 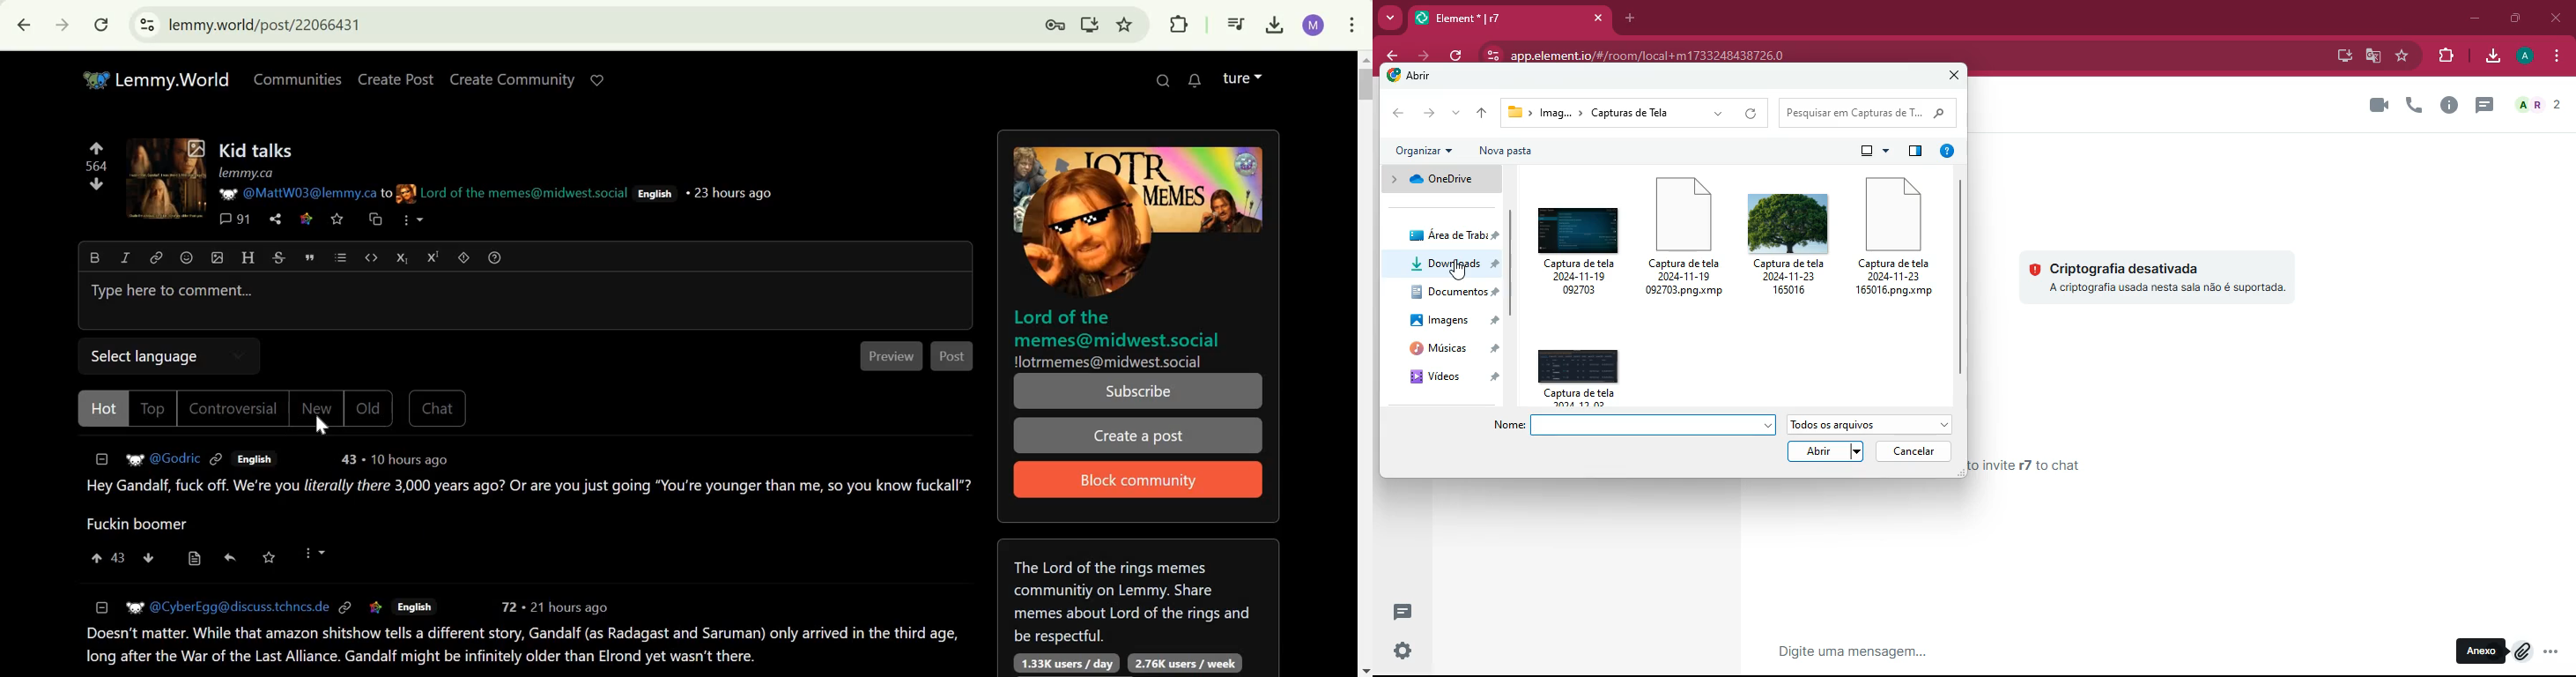 What do you see at coordinates (375, 219) in the screenshot?
I see `cross-post` at bounding box center [375, 219].